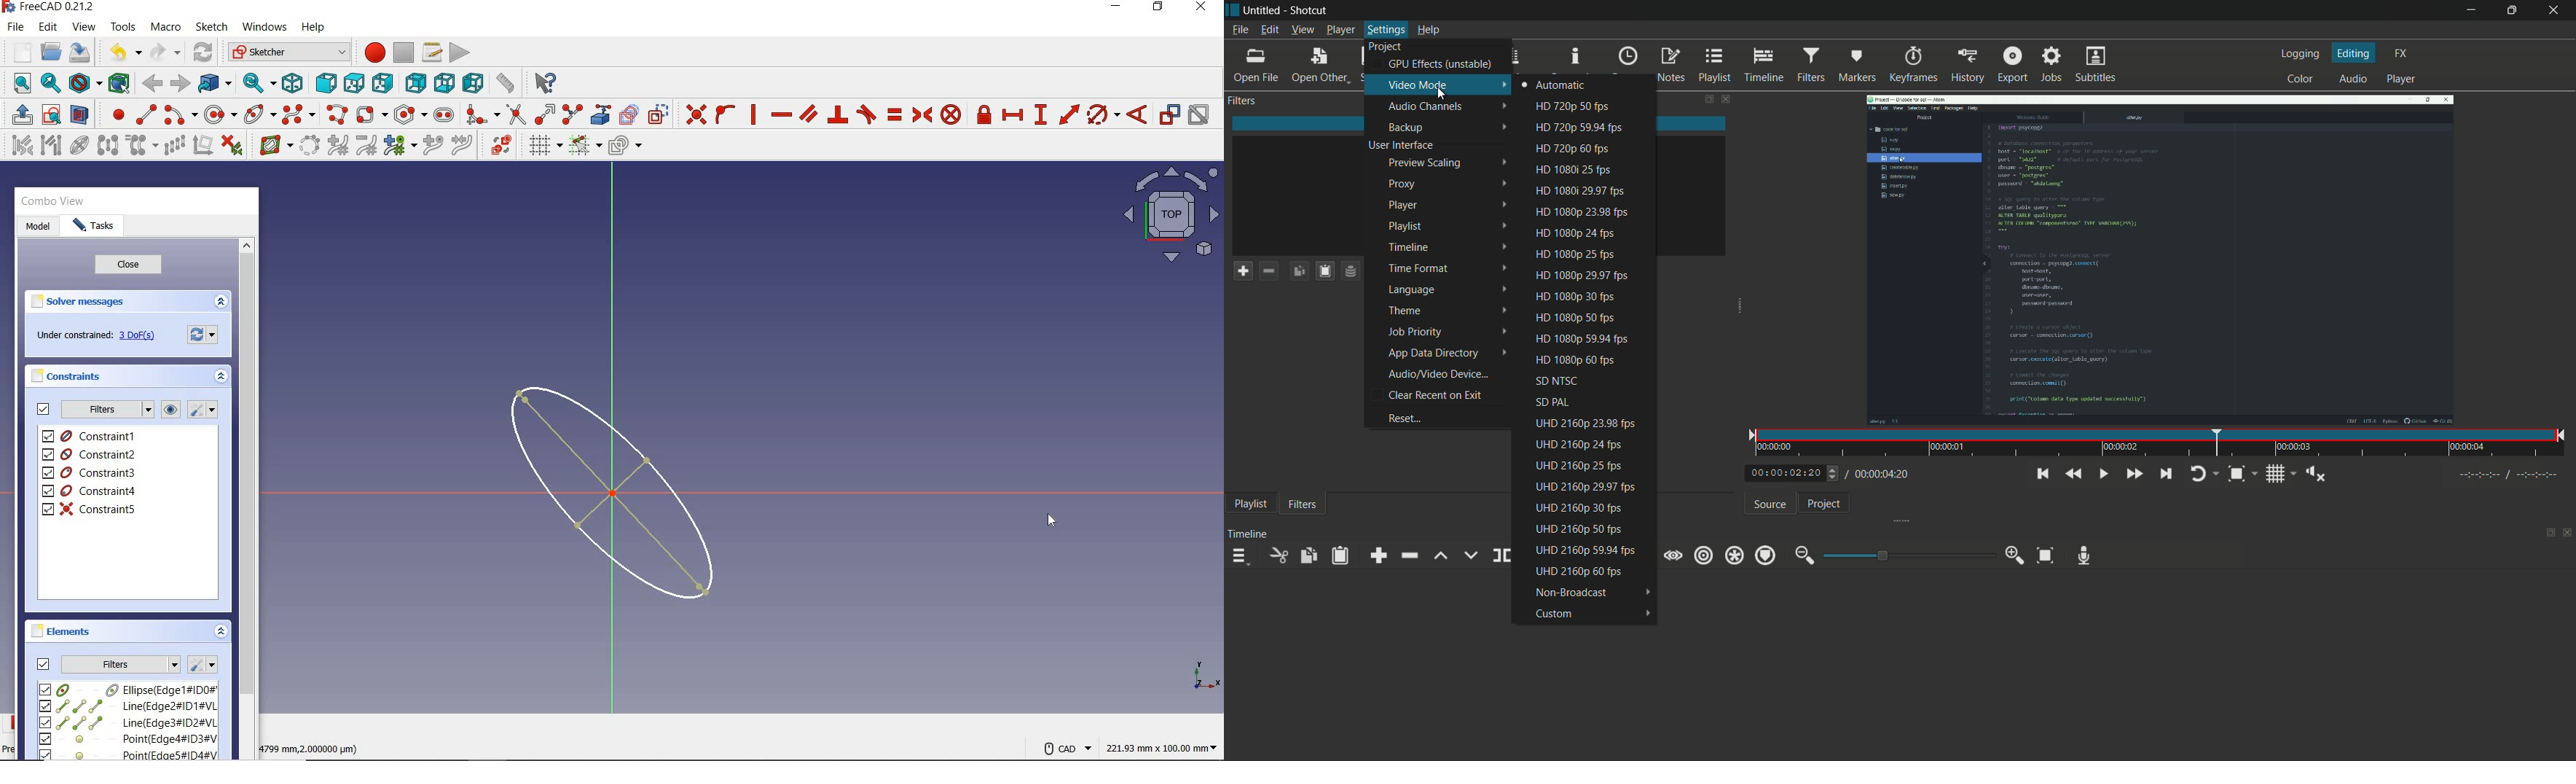  What do you see at coordinates (129, 754) in the screenshot?
I see `element5` at bounding box center [129, 754].